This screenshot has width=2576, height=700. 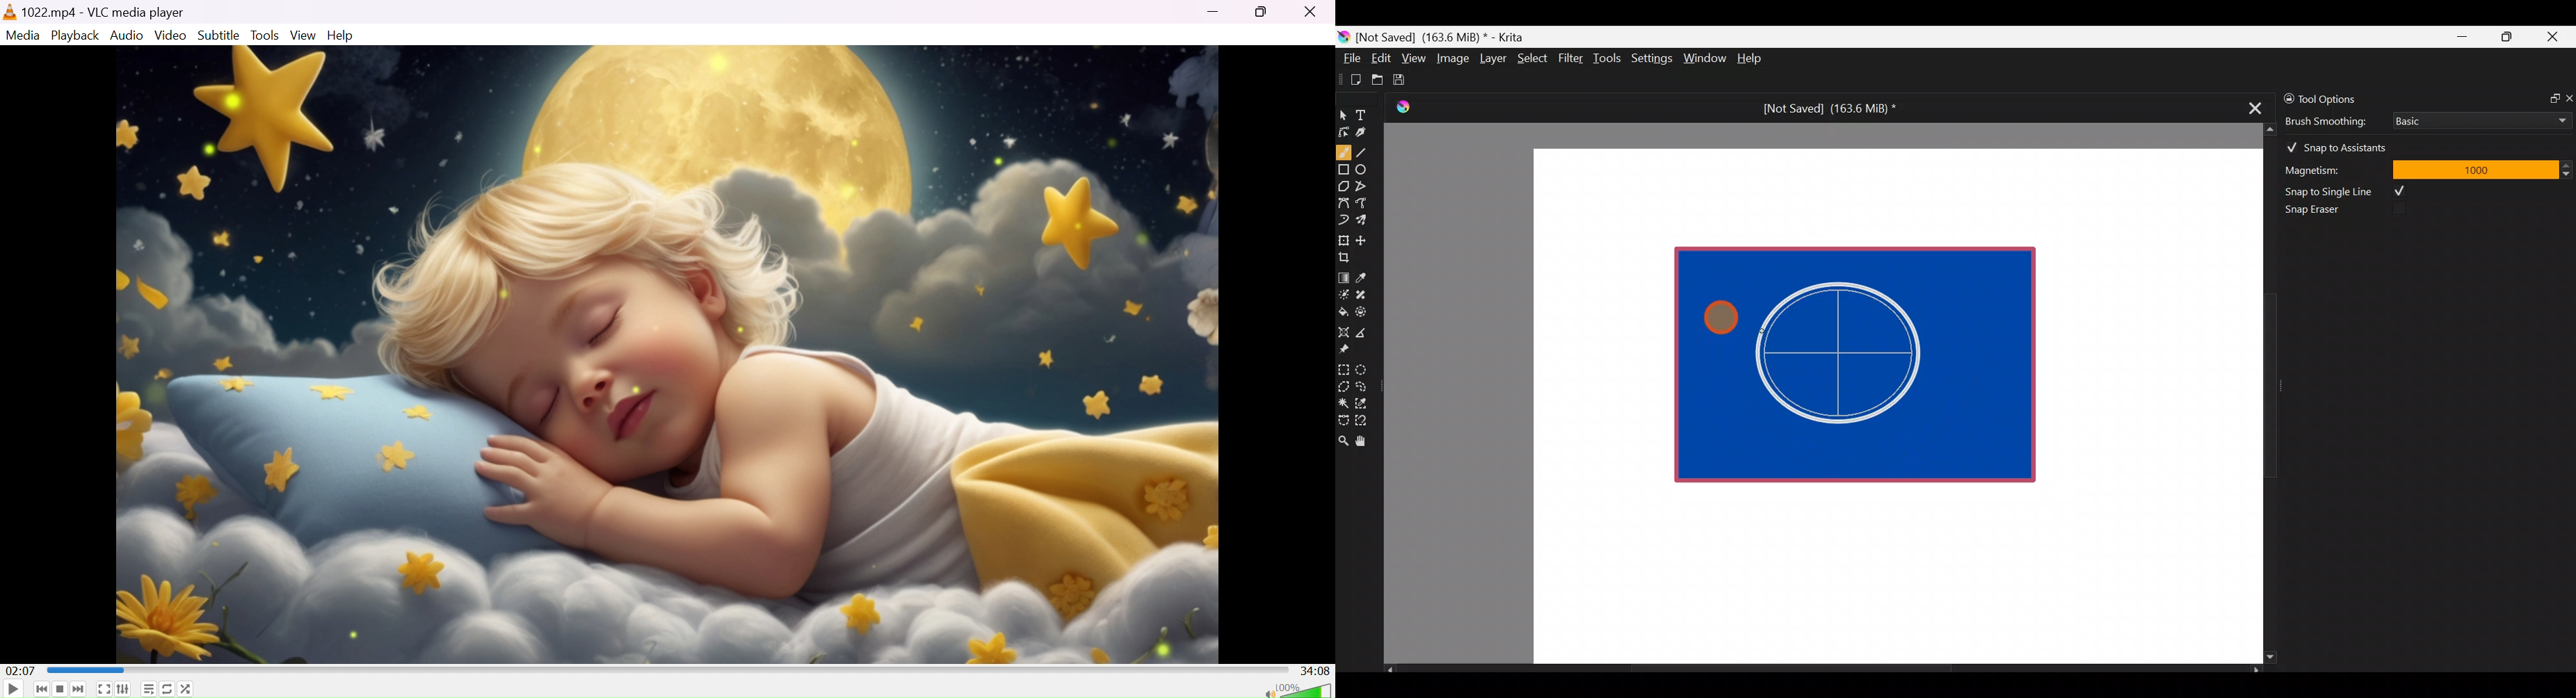 What do you see at coordinates (1365, 328) in the screenshot?
I see `Measure the distance between two points` at bounding box center [1365, 328].